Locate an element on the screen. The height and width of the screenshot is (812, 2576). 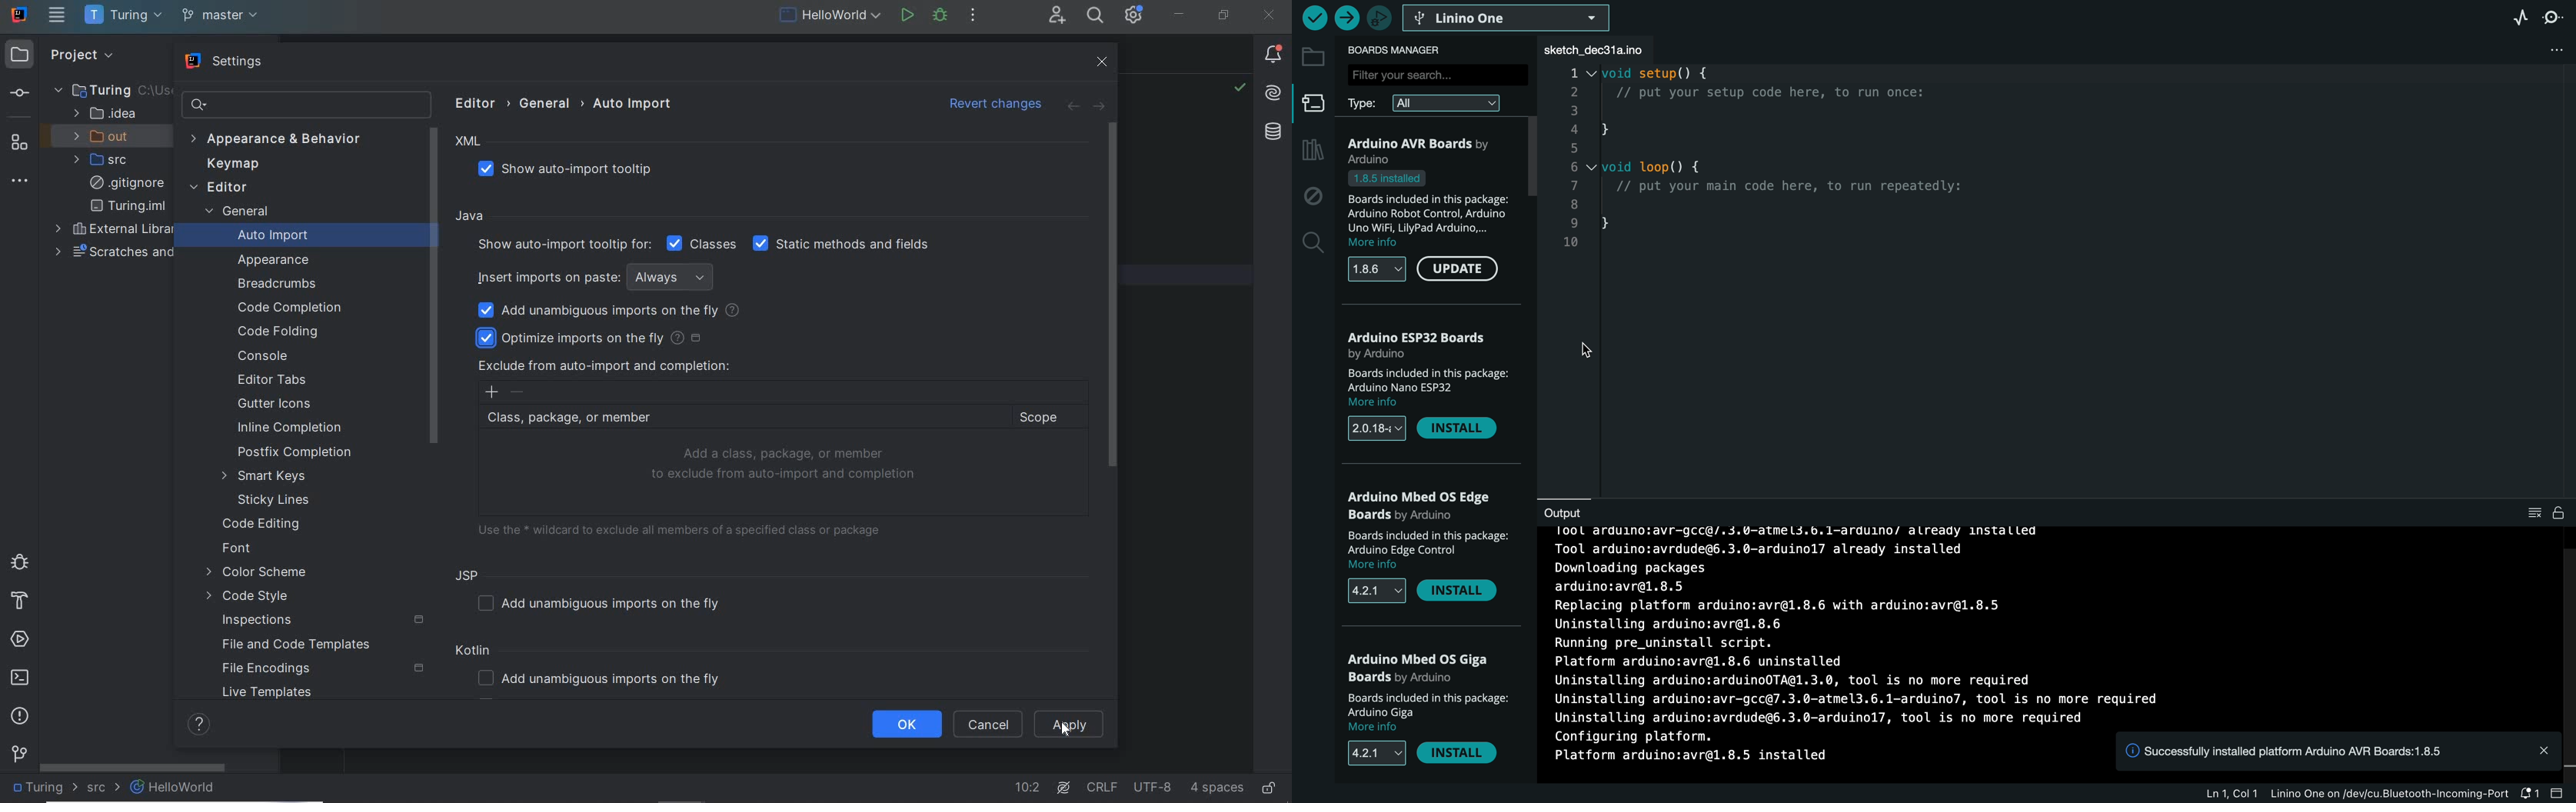
COLOR SCHEME is located at coordinates (256, 574).